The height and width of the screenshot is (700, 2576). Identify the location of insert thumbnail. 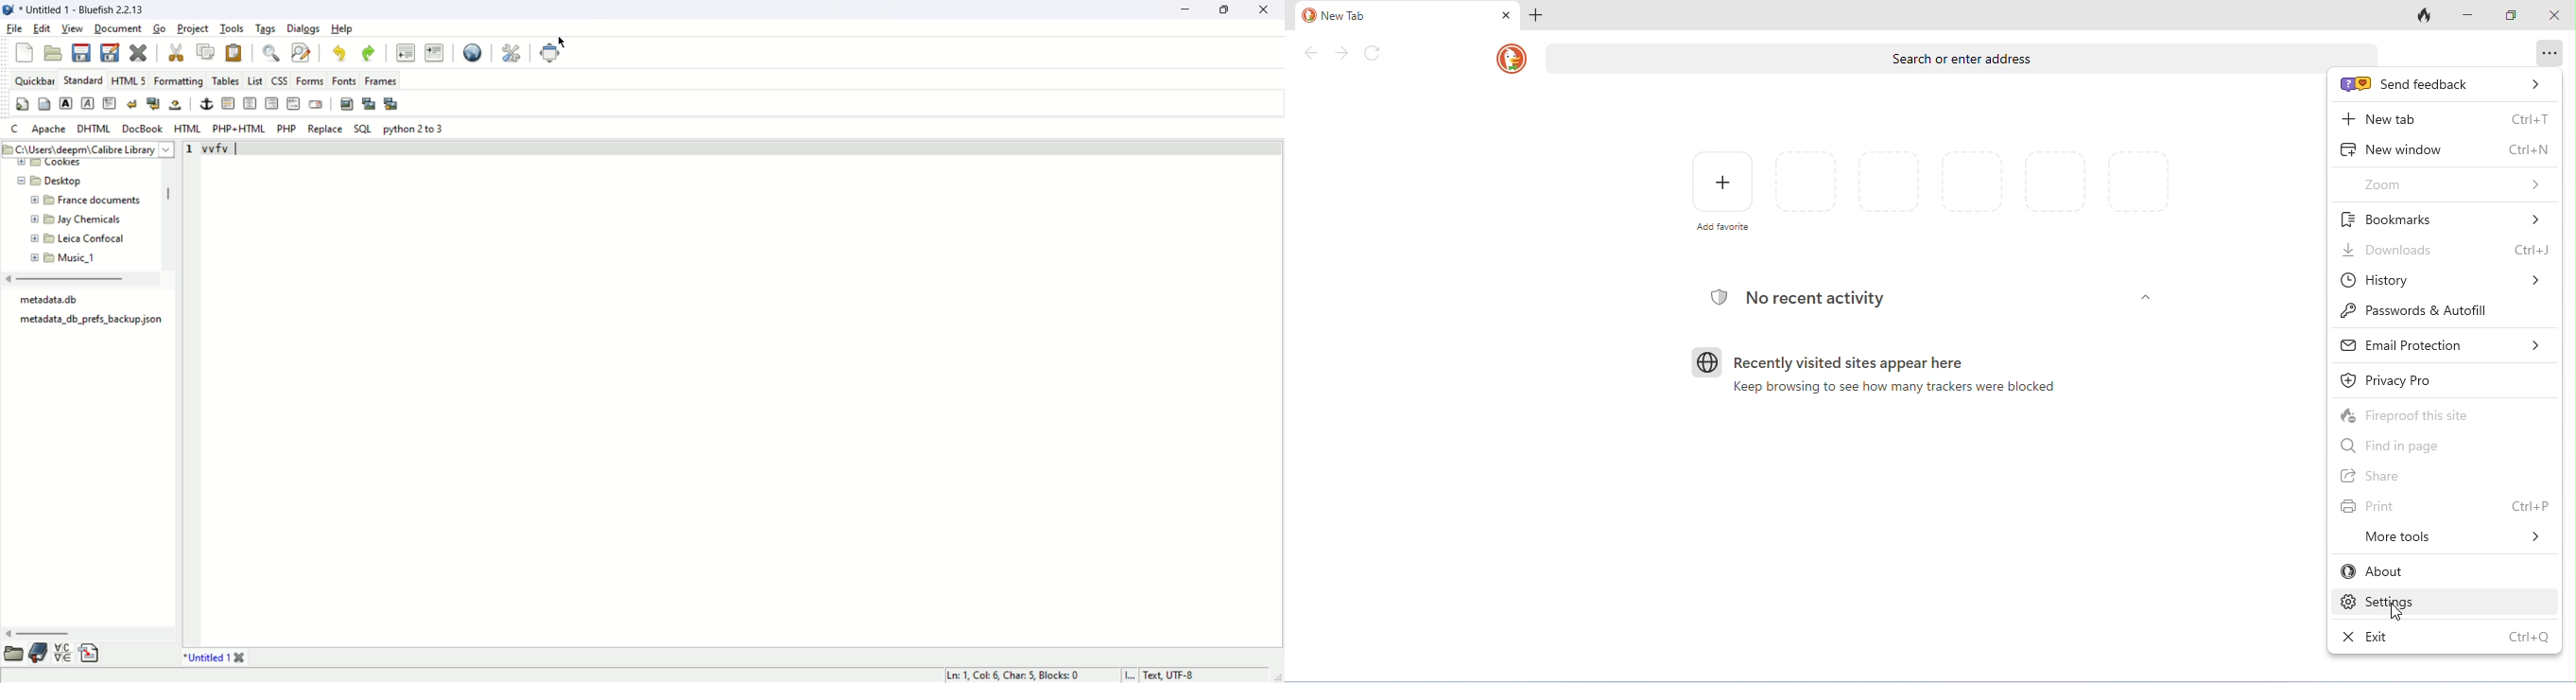
(370, 103).